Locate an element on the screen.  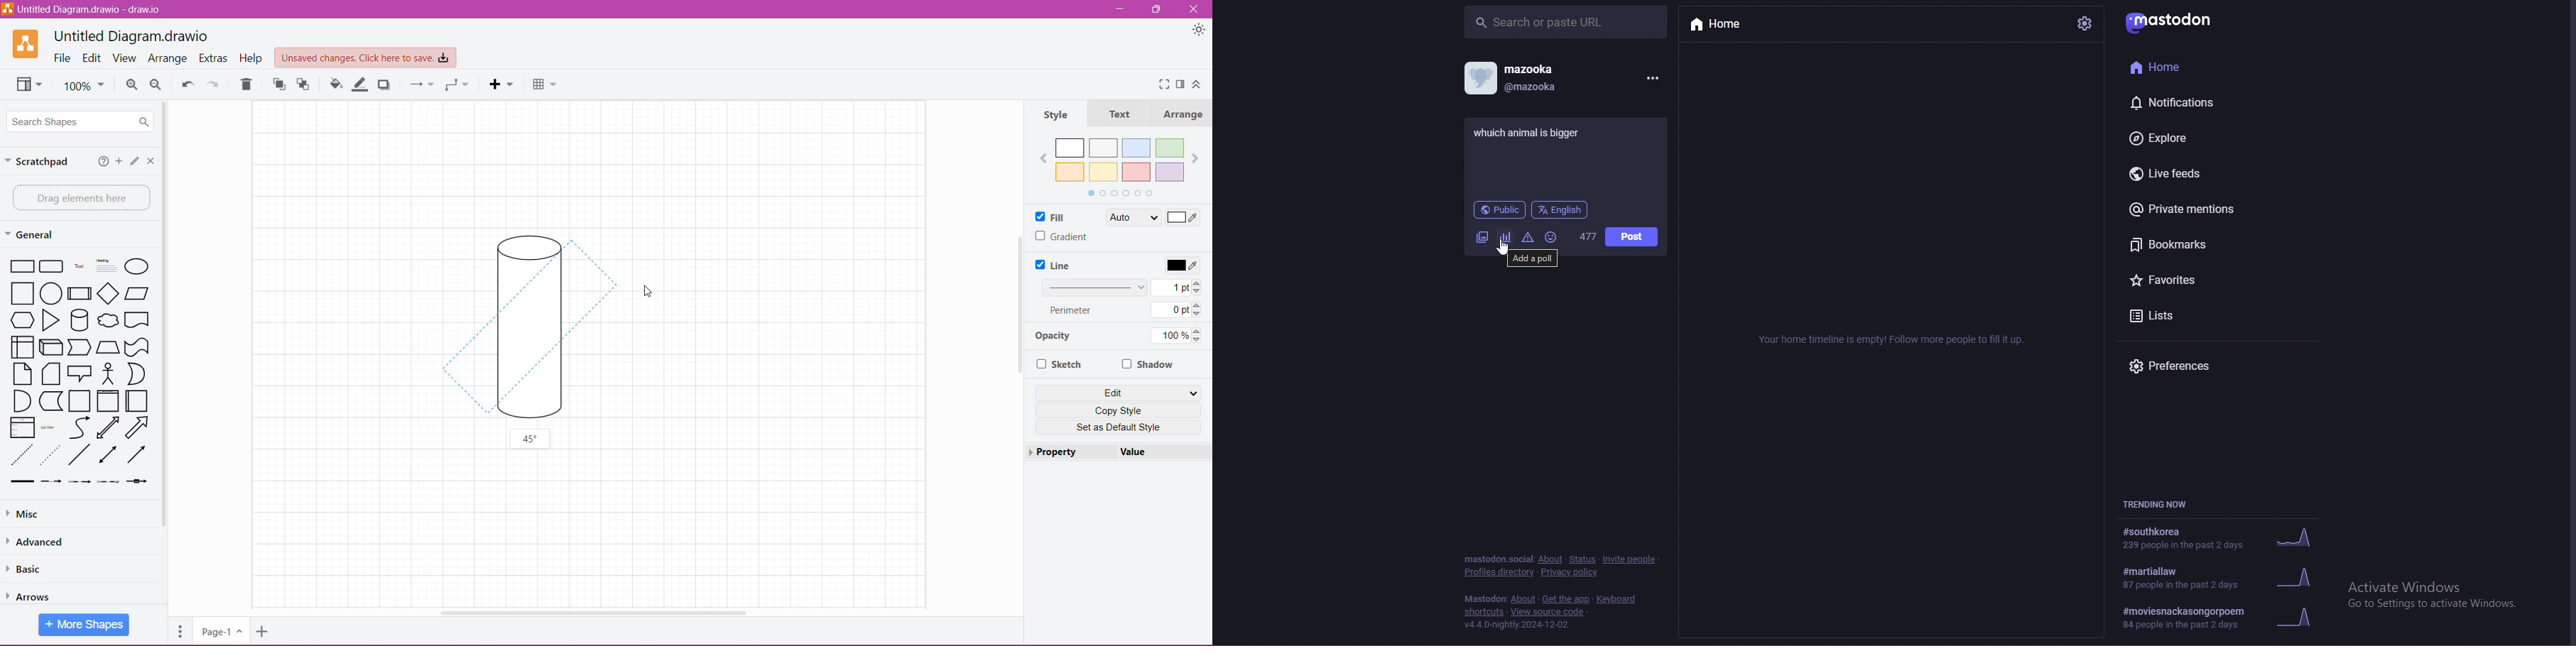
Fill color palette is located at coordinates (1119, 165).